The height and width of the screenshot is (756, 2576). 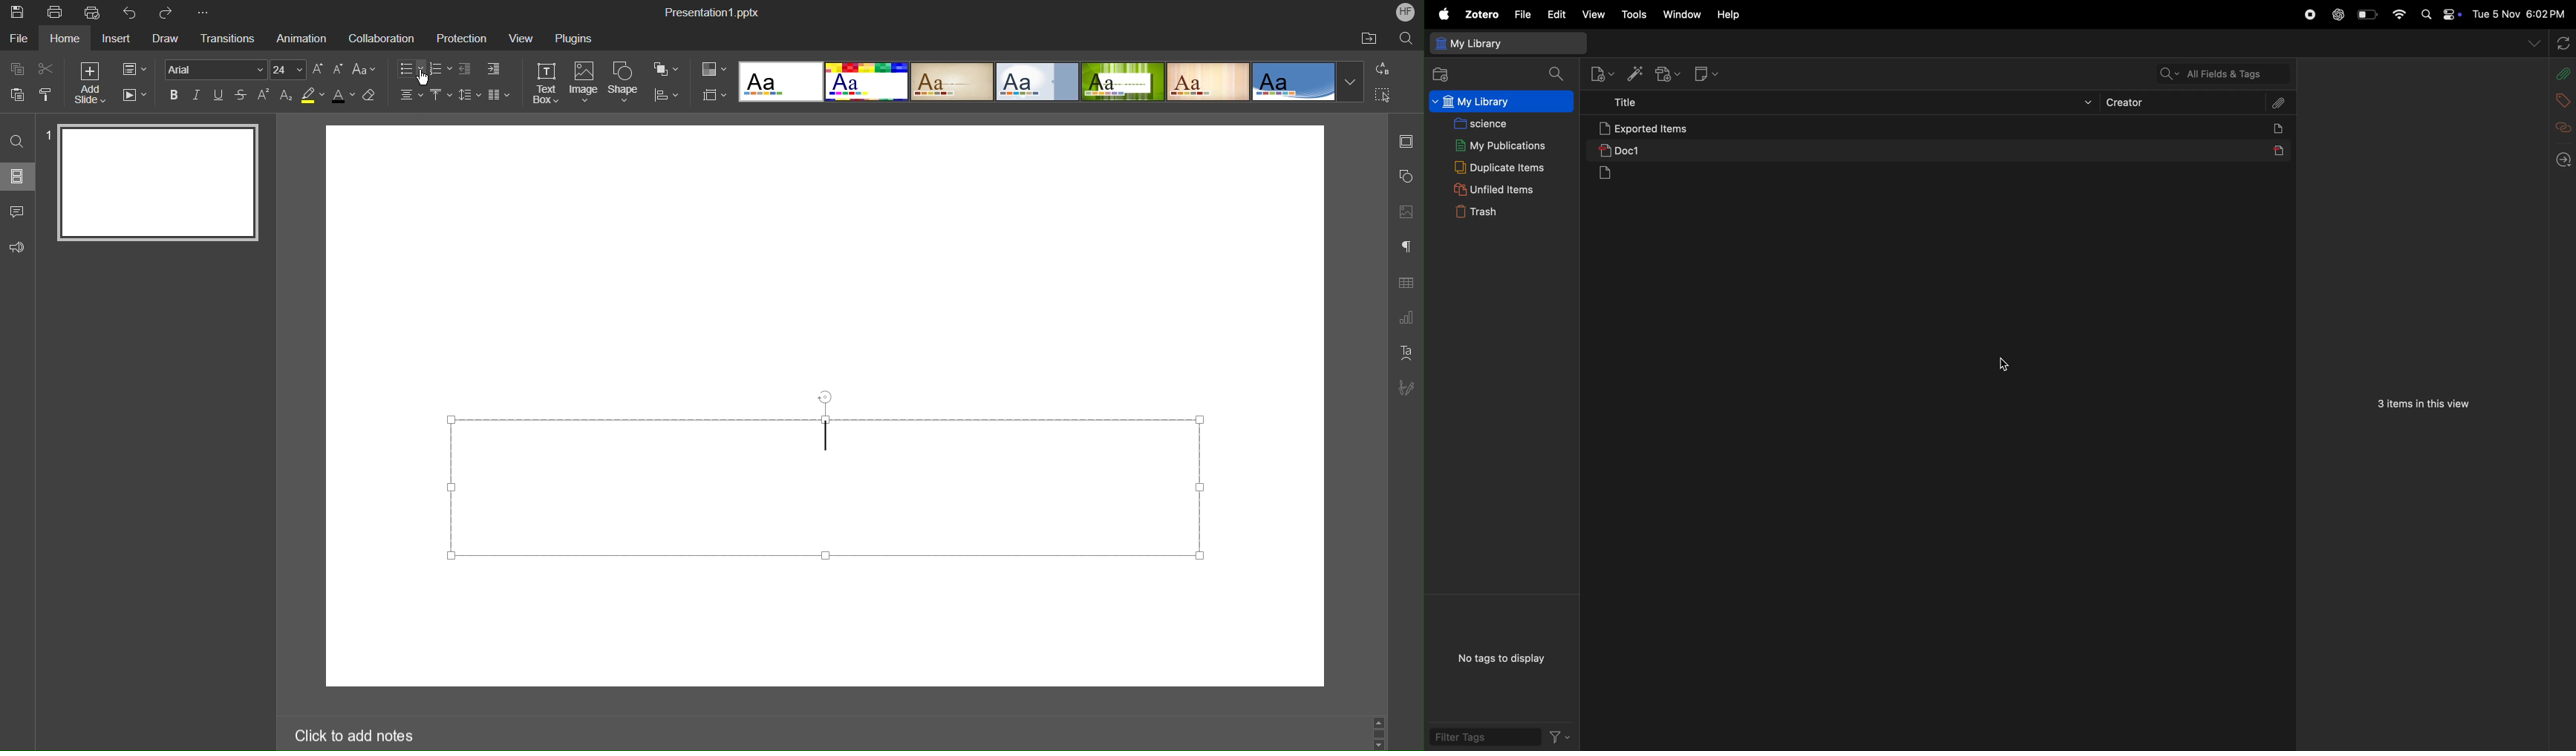 What do you see at coordinates (778, 82) in the screenshot?
I see `Template` at bounding box center [778, 82].